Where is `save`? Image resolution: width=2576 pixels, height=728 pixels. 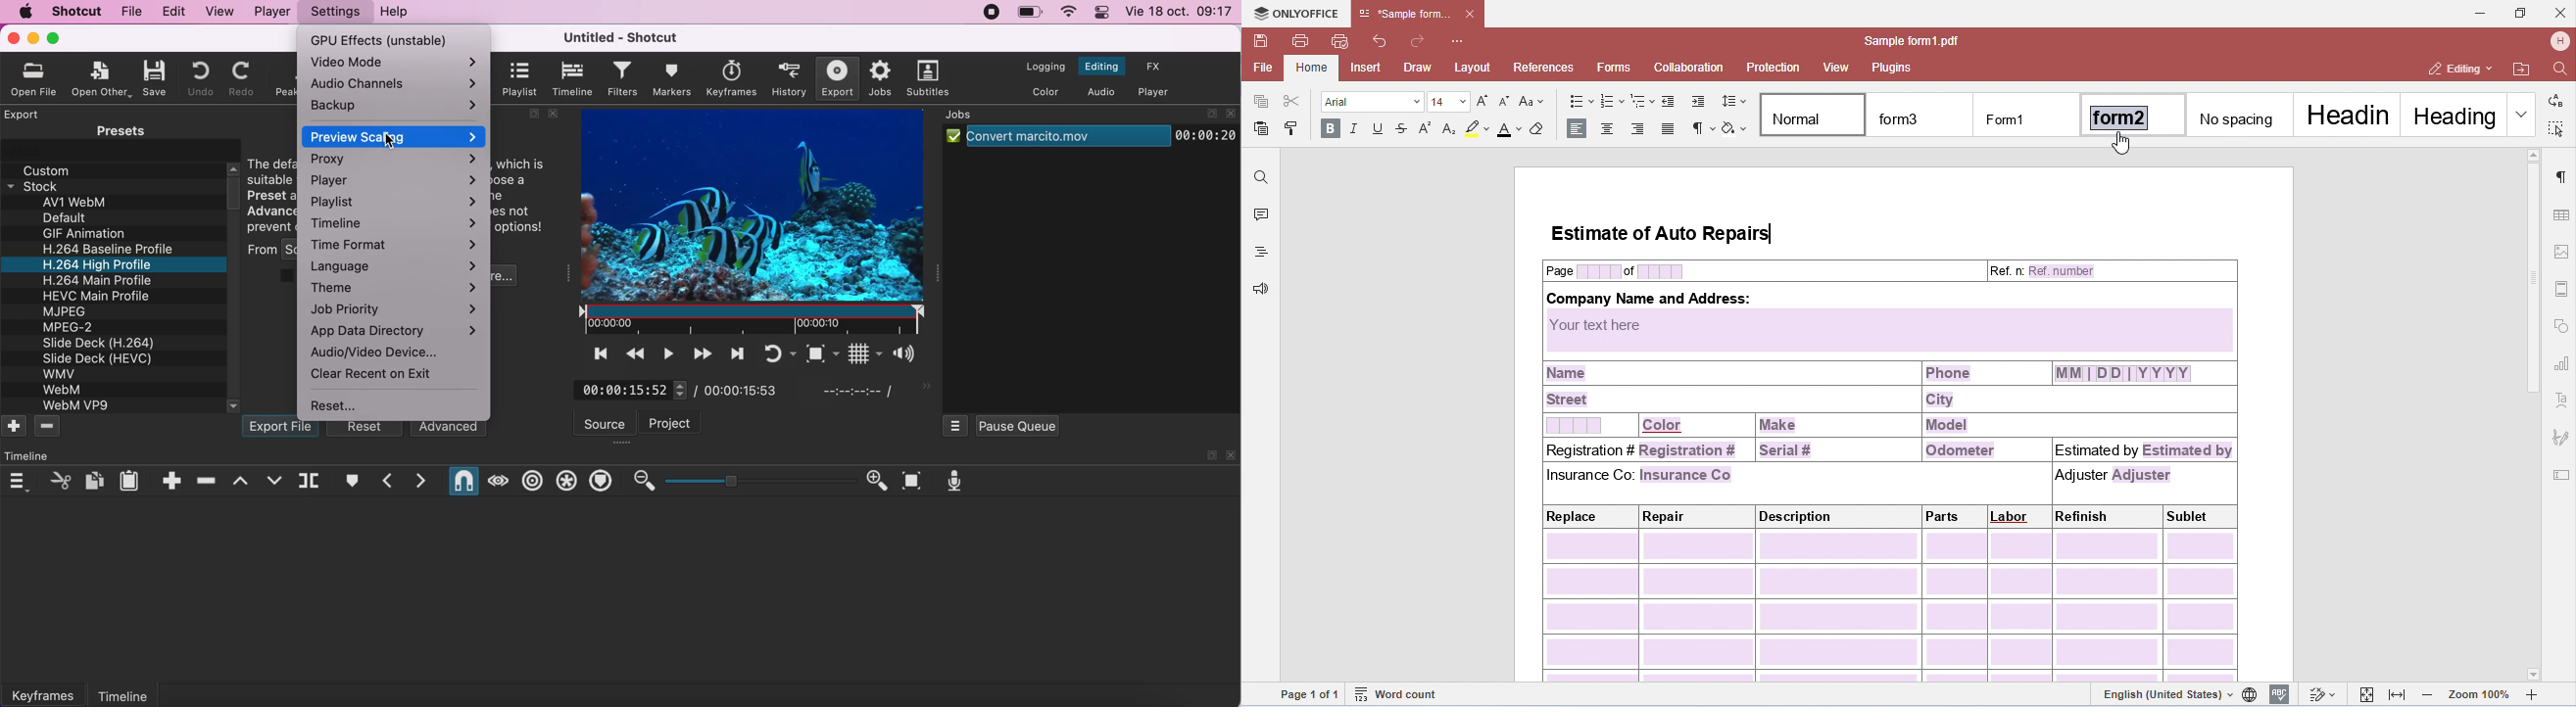 save is located at coordinates (155, 76).